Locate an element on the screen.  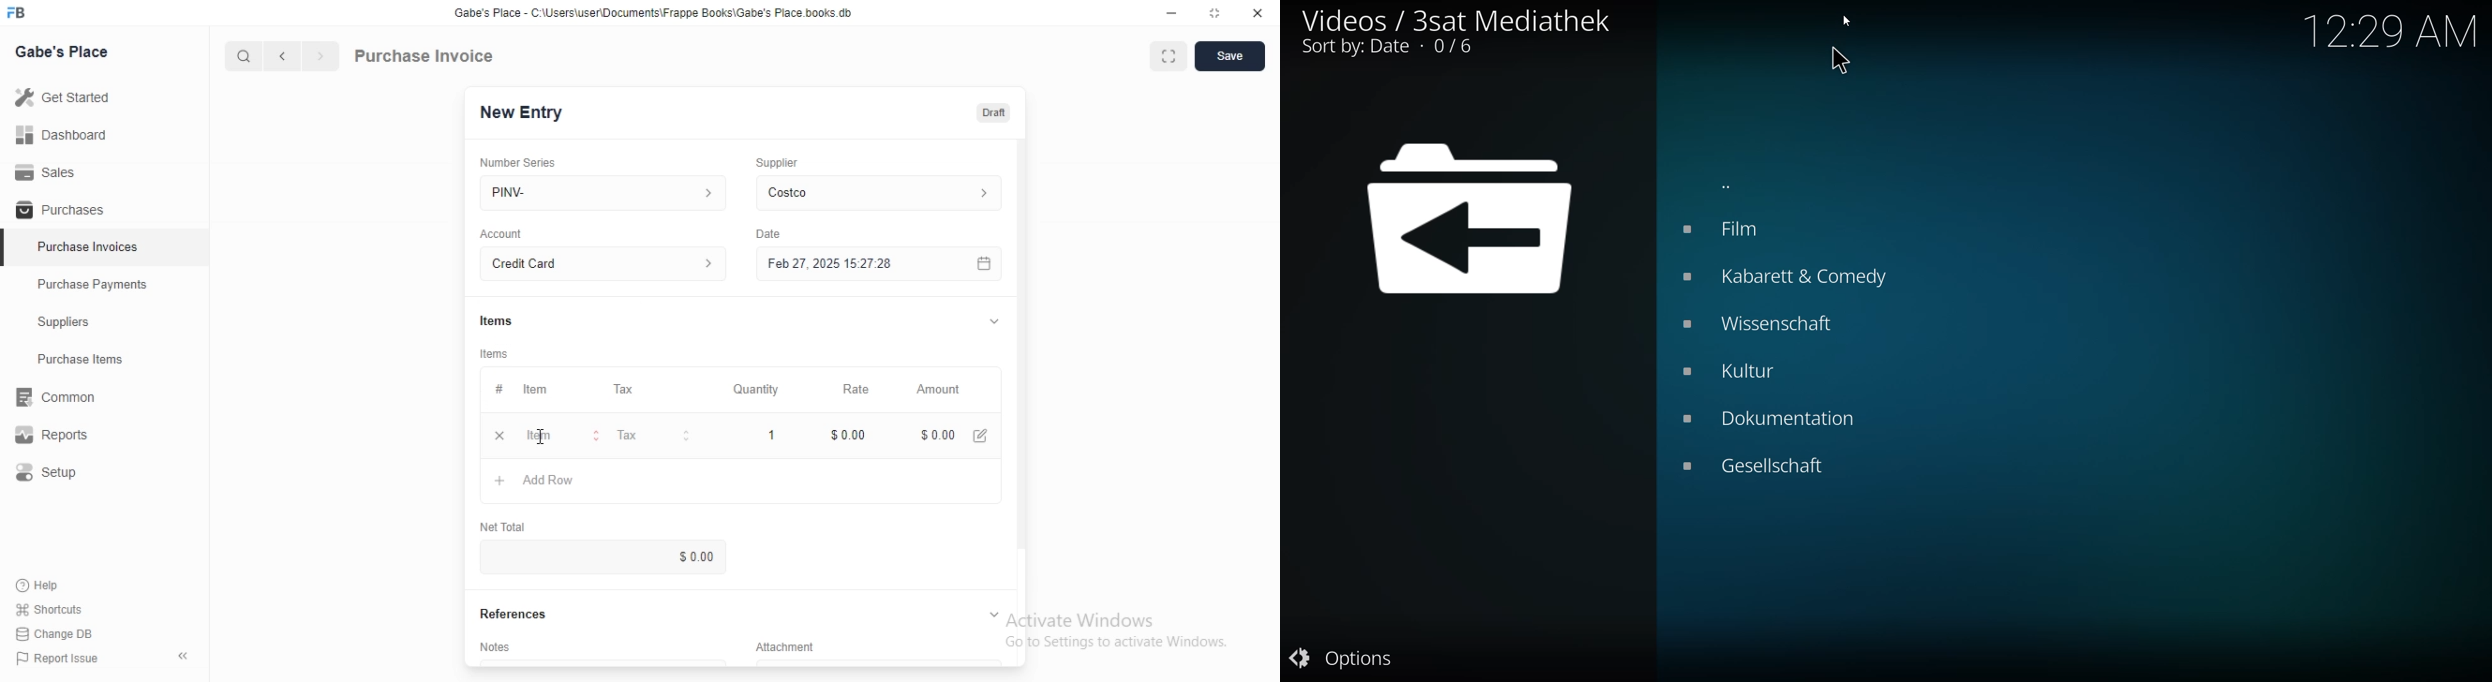
New Entry is located at coordinates (522, 113).